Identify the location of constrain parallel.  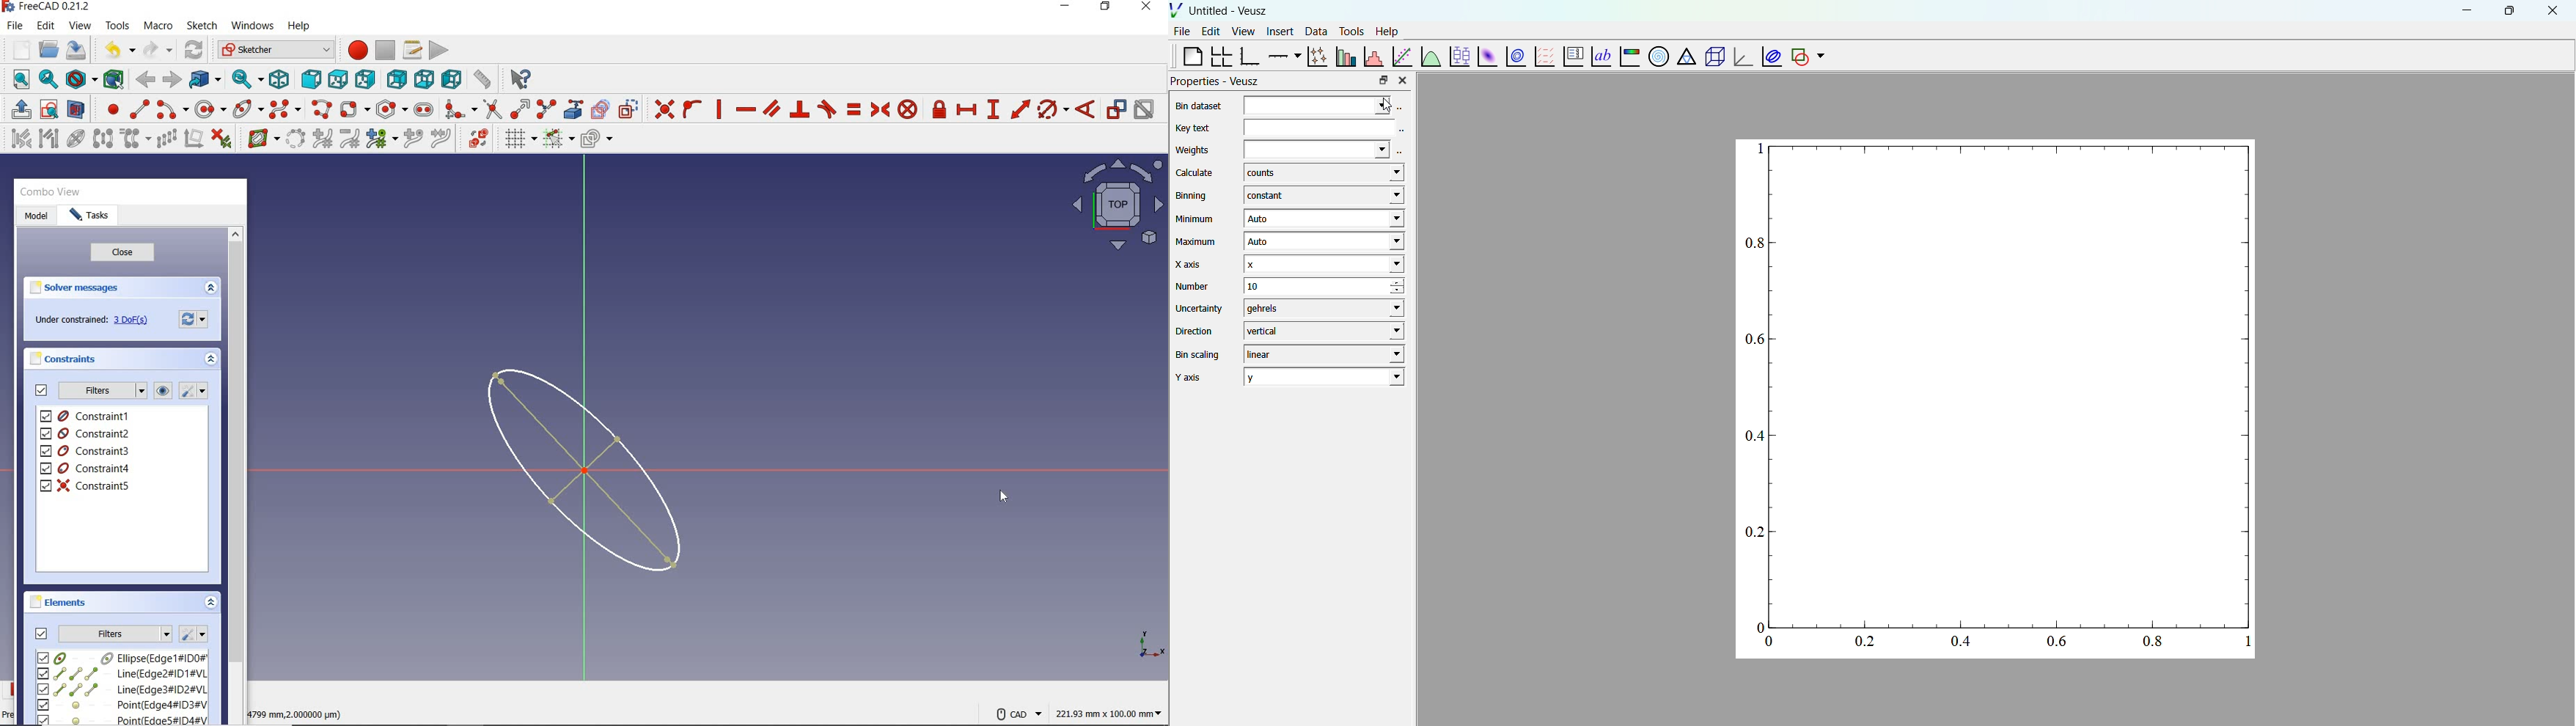
(770, 108).